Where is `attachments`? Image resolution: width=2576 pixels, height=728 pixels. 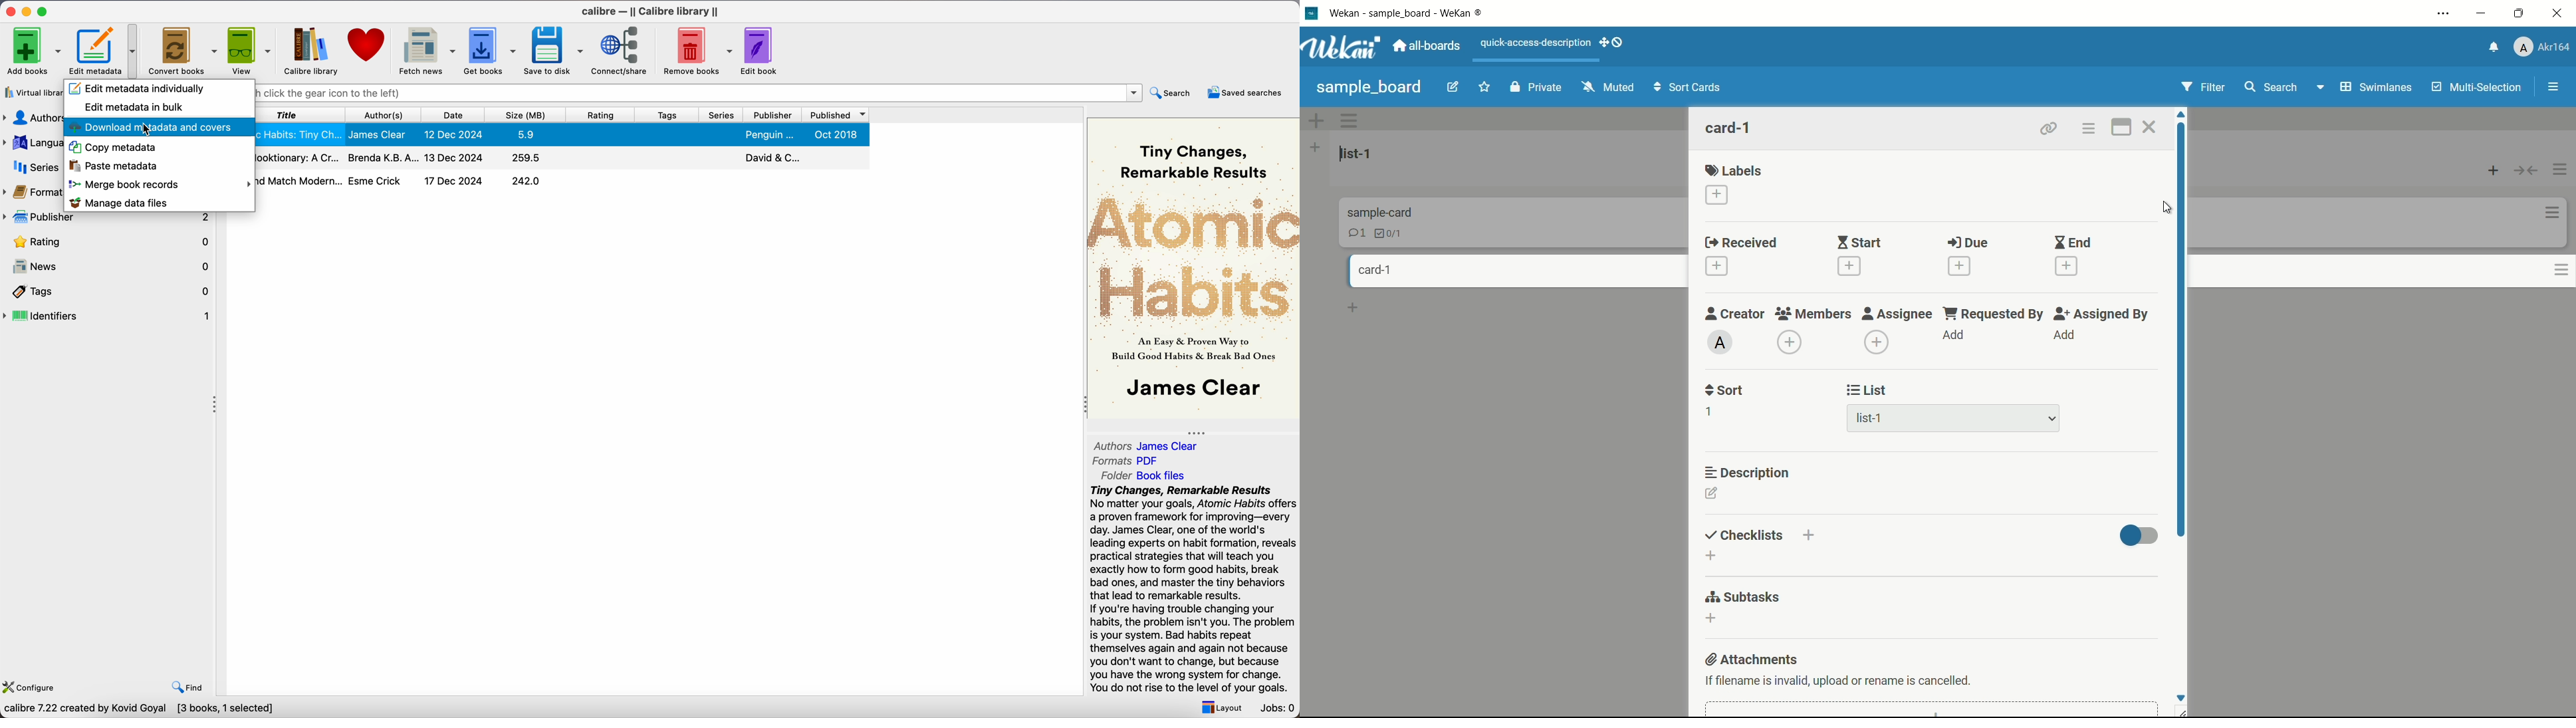 attachments is located at coordinates (1753, 659).